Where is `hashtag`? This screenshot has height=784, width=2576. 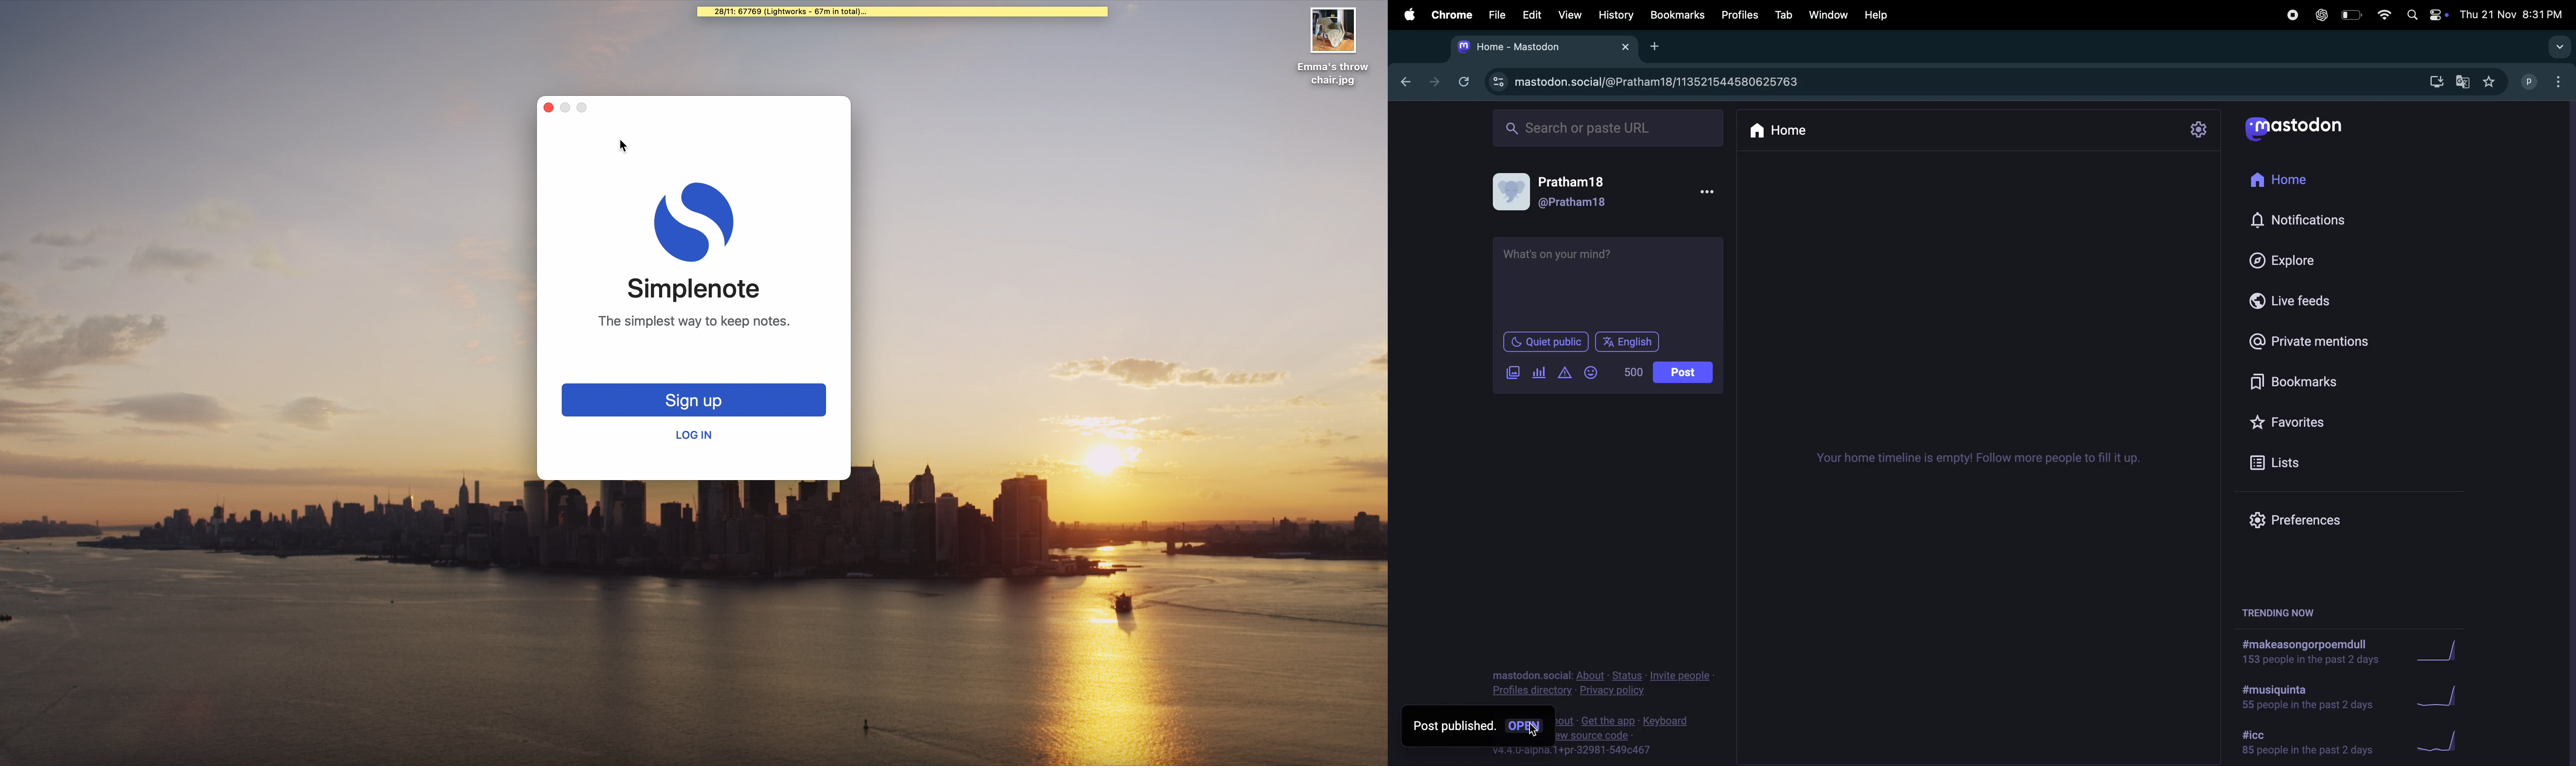
hashtag is located at coordinates (2308, 650).